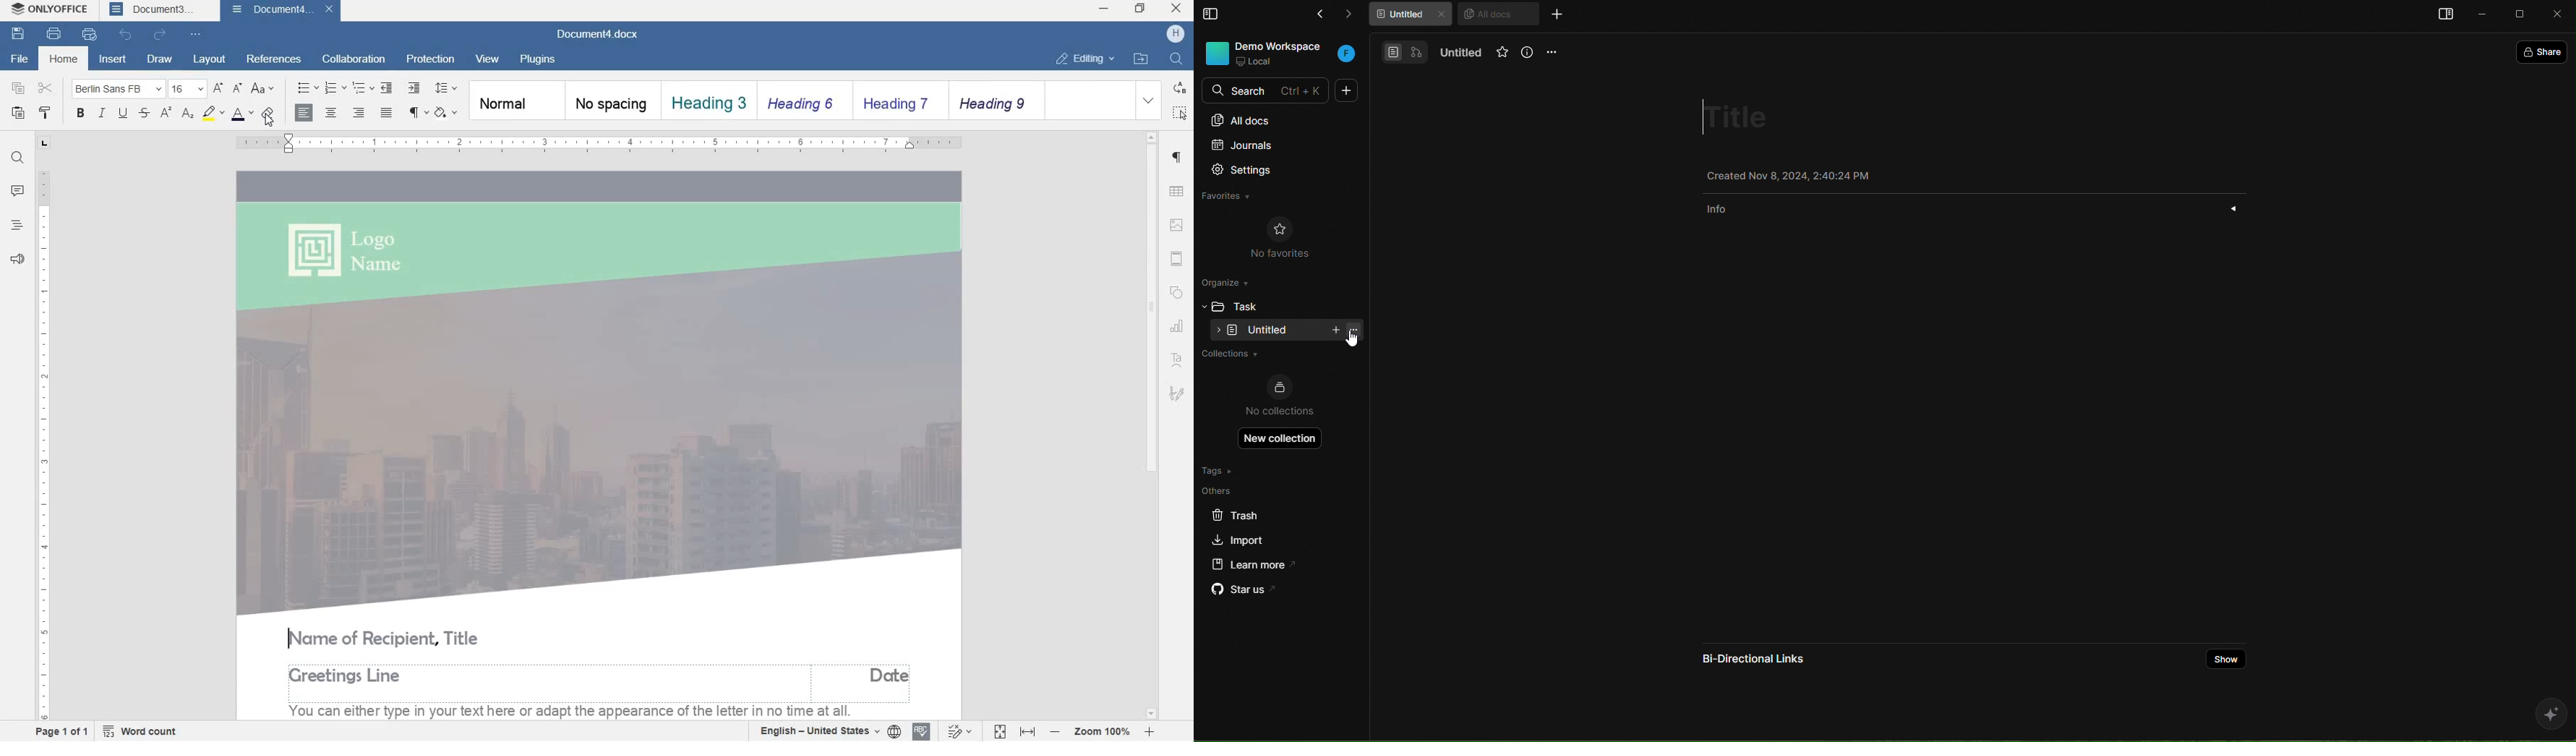 This screenshot has height=756, width=2576. I want to click on ruler, so click(605, 144).